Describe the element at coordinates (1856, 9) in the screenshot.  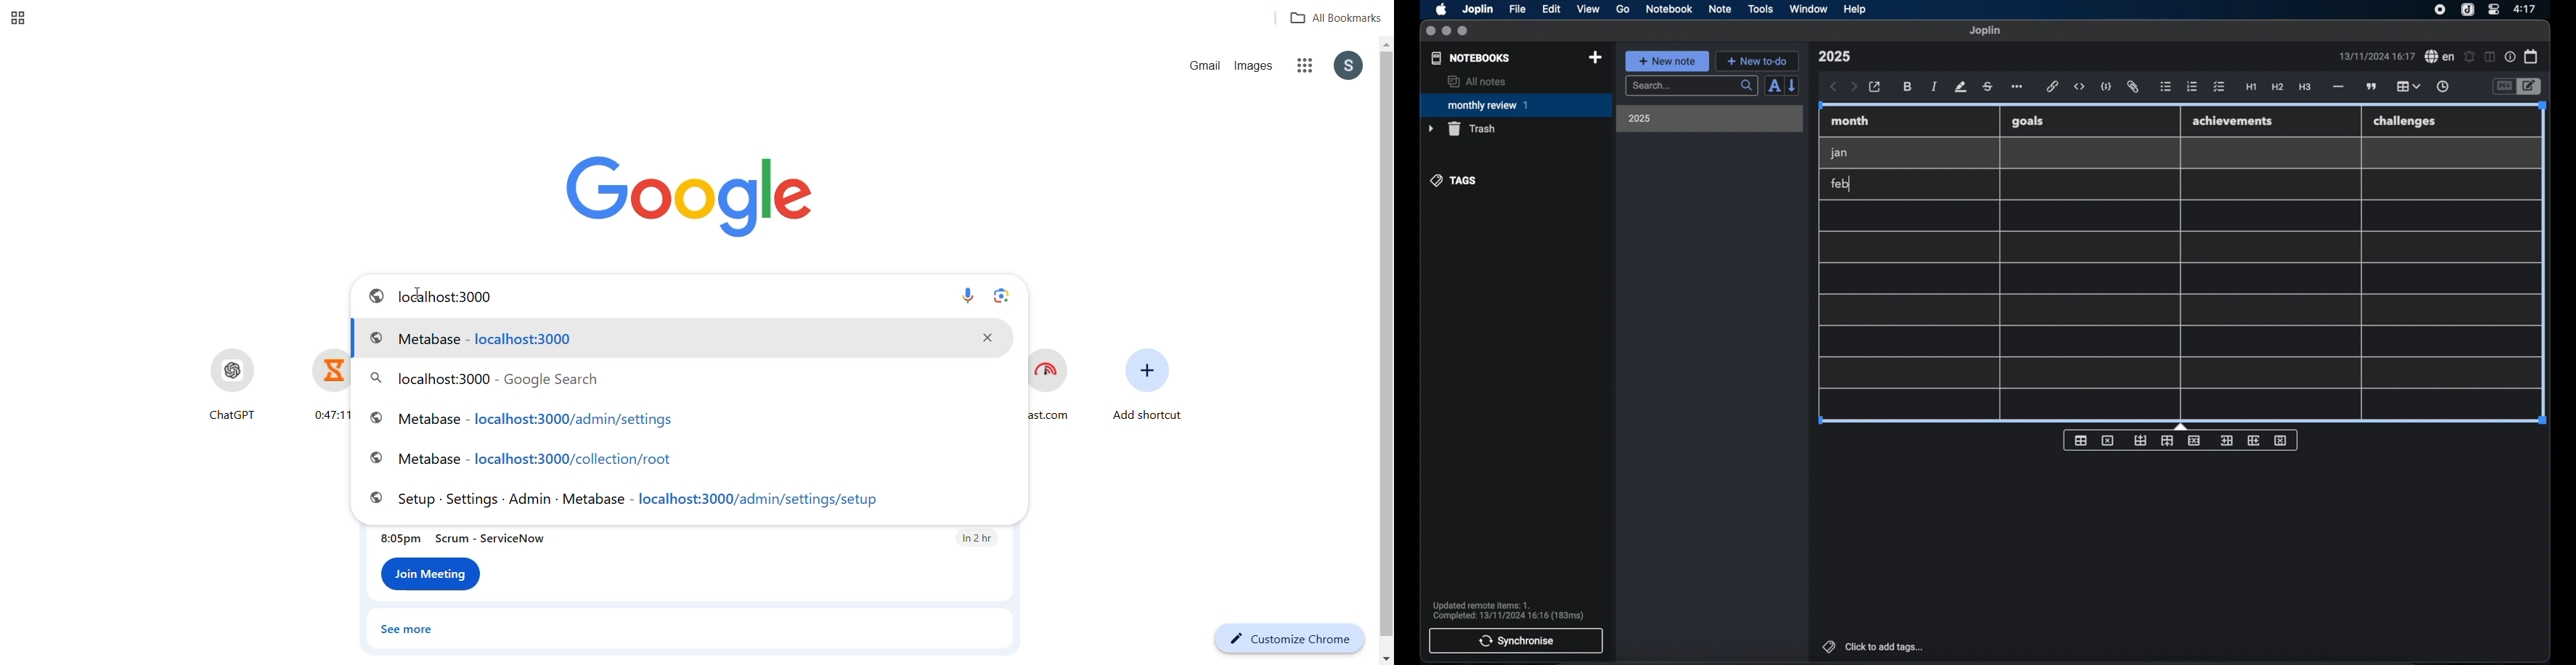
I see `help` at that location.